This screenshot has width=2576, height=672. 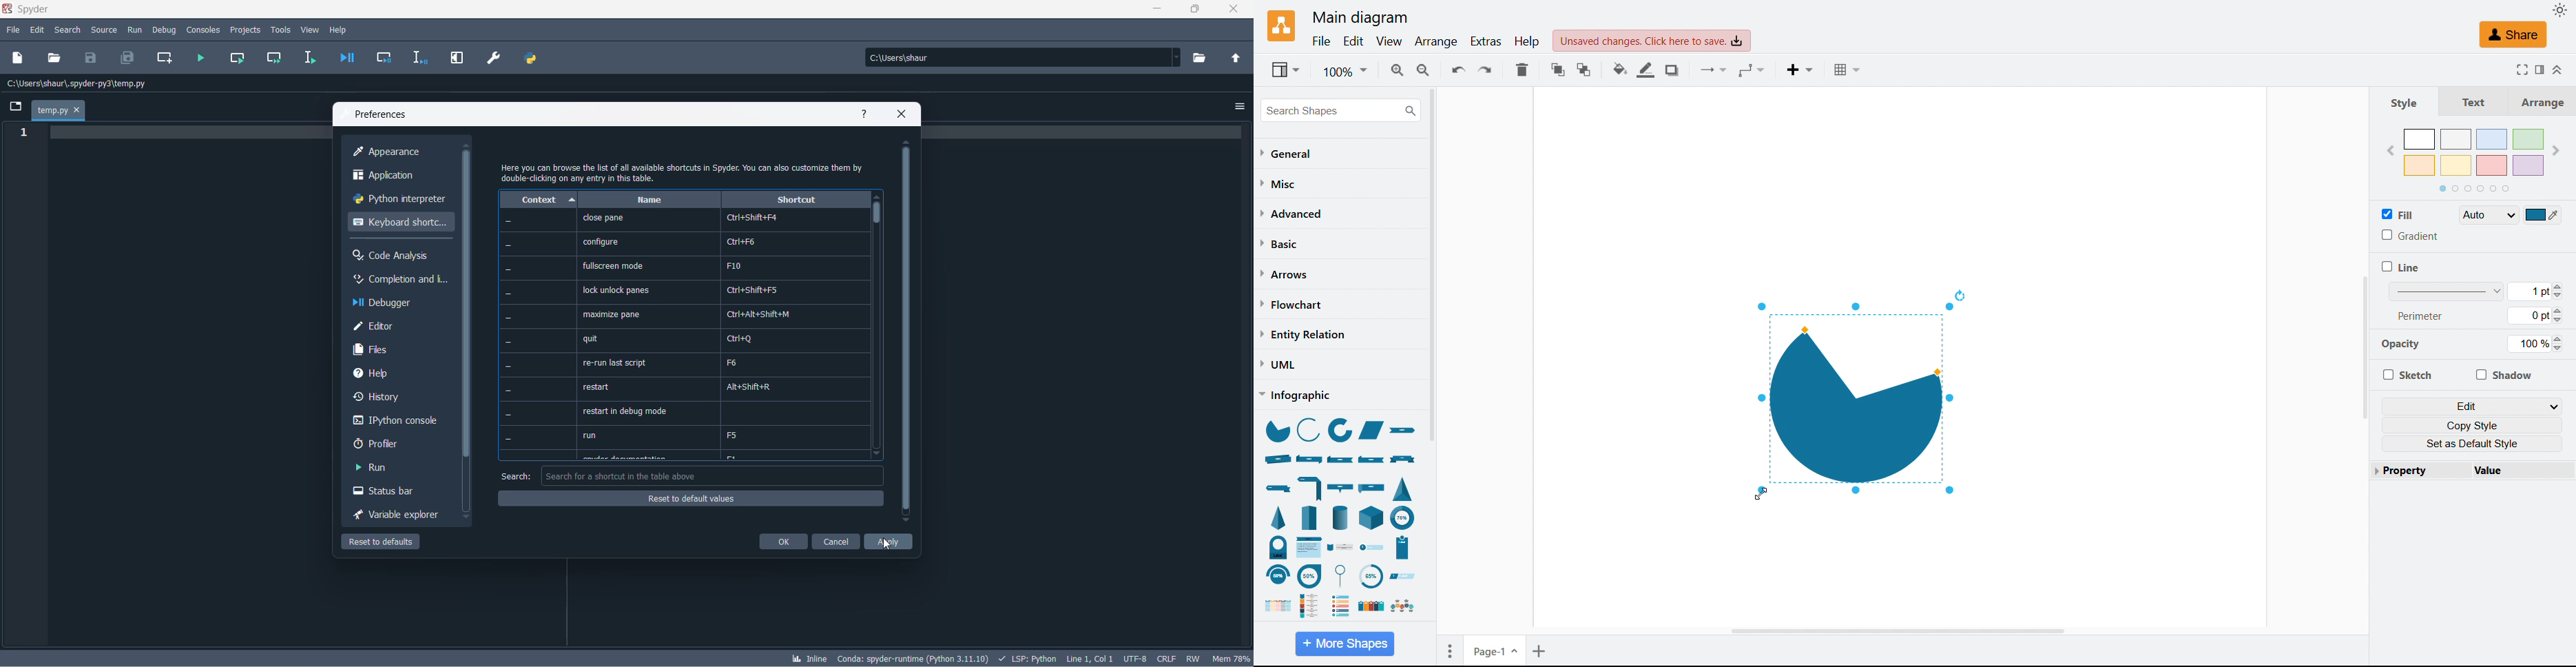 What do you see at coordinates (2473, 425) in the screenshot?
I see `Copy style ` at bounding box center [2473, 425].